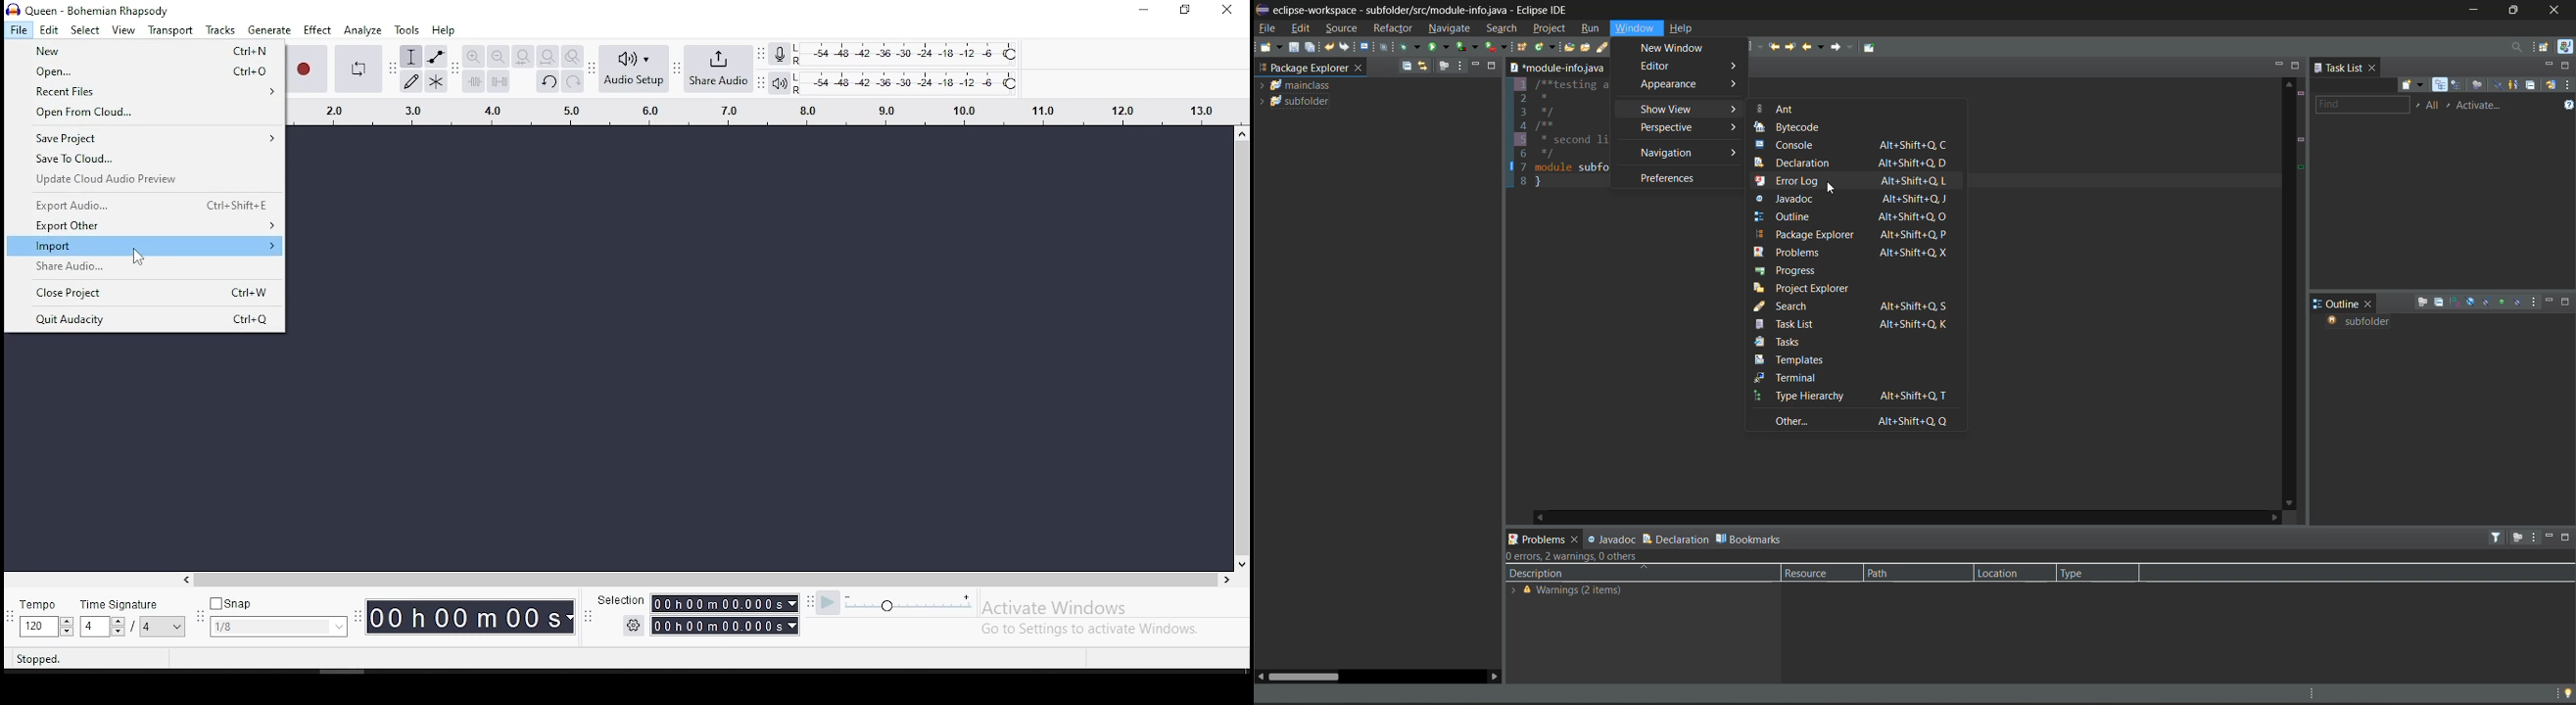 The width and height of the screenshot is (2576, 728). I want to click on location, so click(2009, 572).